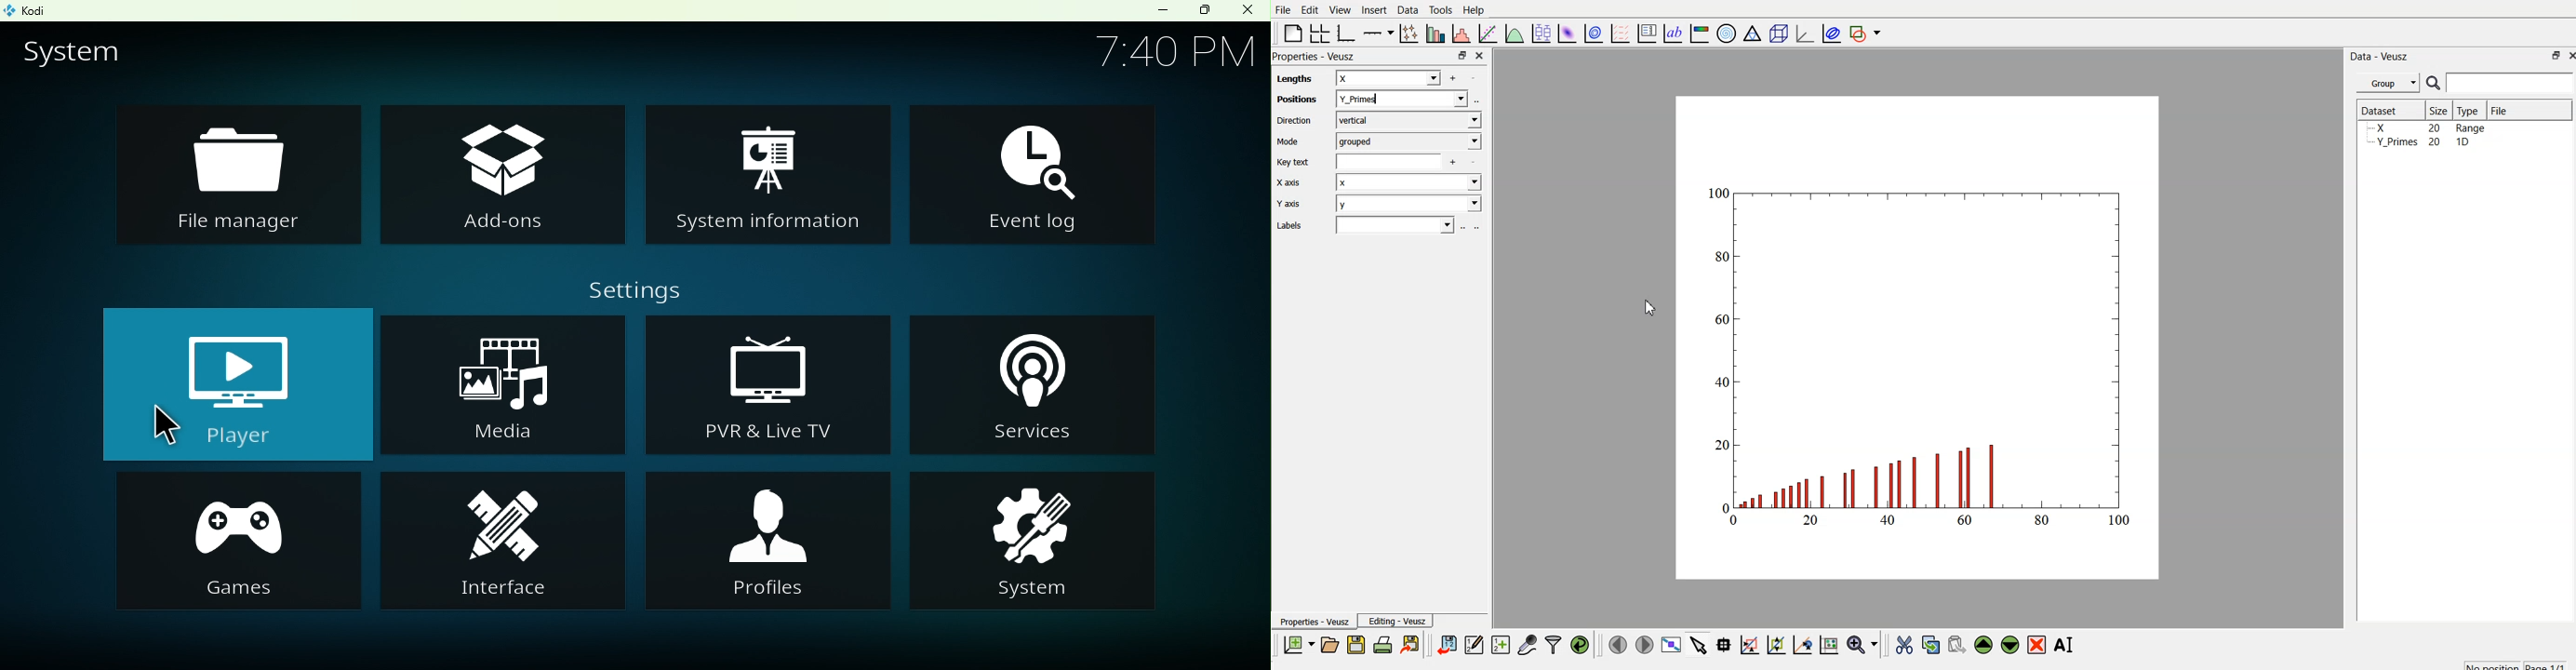 This screenshot has width=2576, height=672. I want to click on Player, so click(237, 382).